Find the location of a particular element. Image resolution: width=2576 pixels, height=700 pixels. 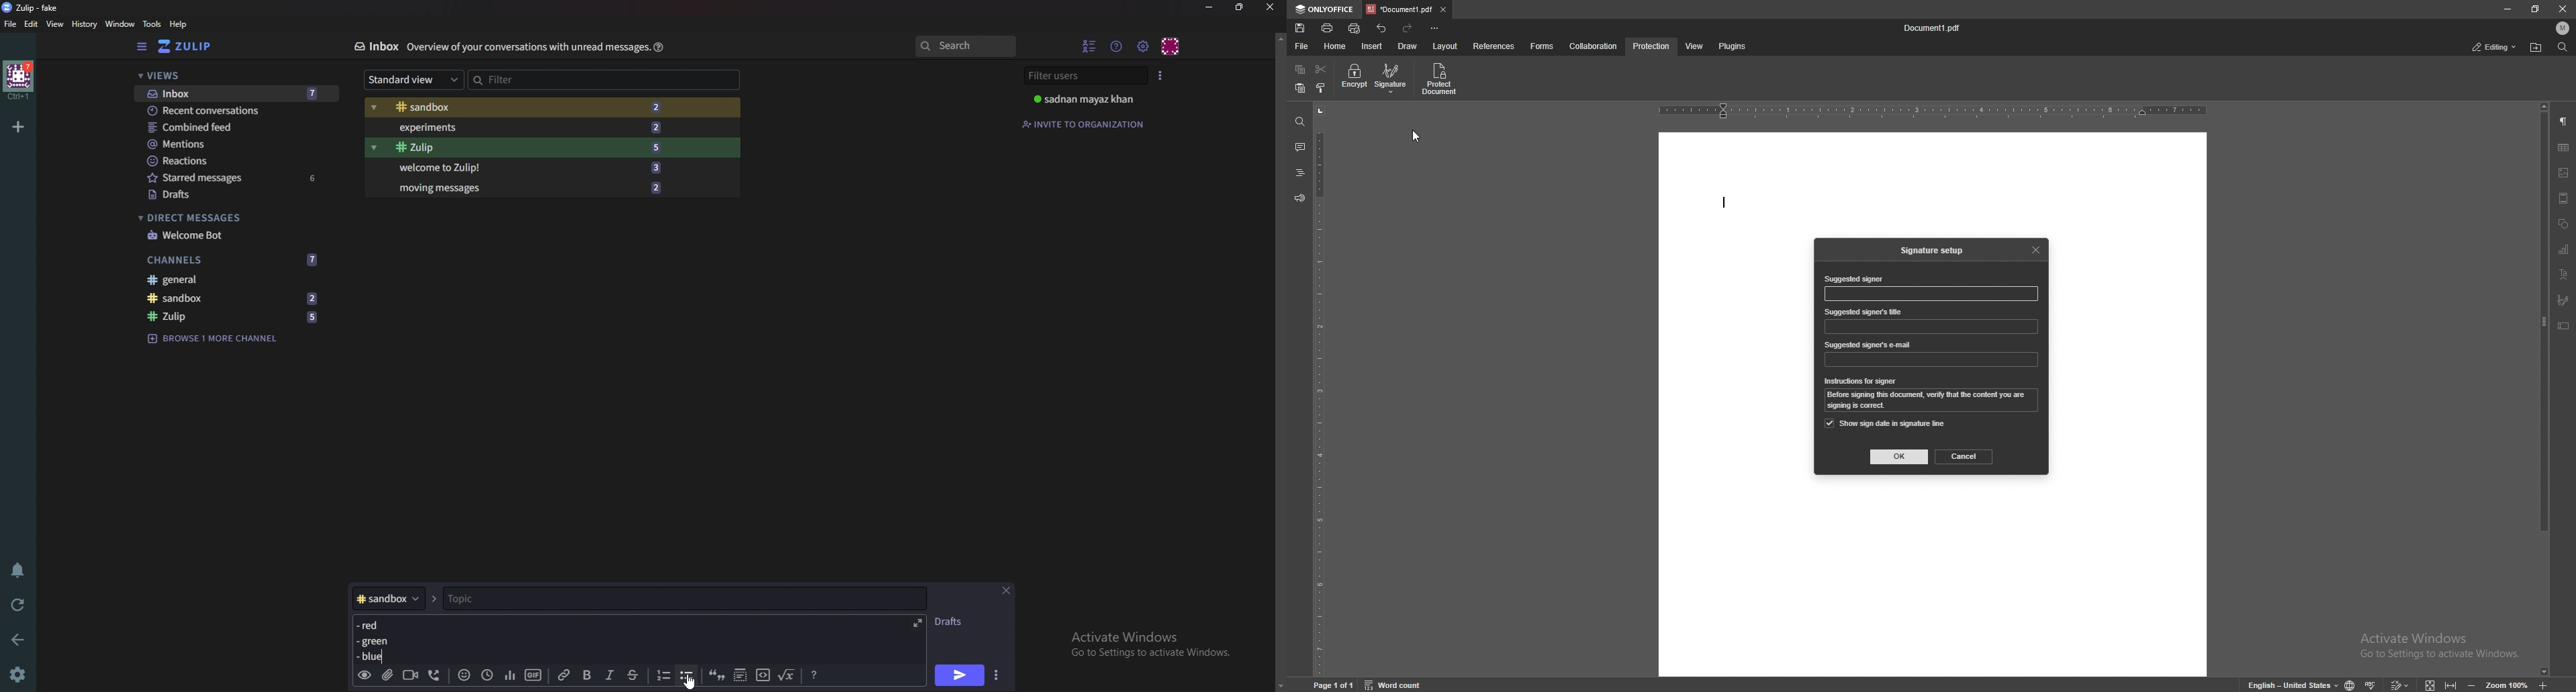

Inbox is located at coordinates (235, 95).